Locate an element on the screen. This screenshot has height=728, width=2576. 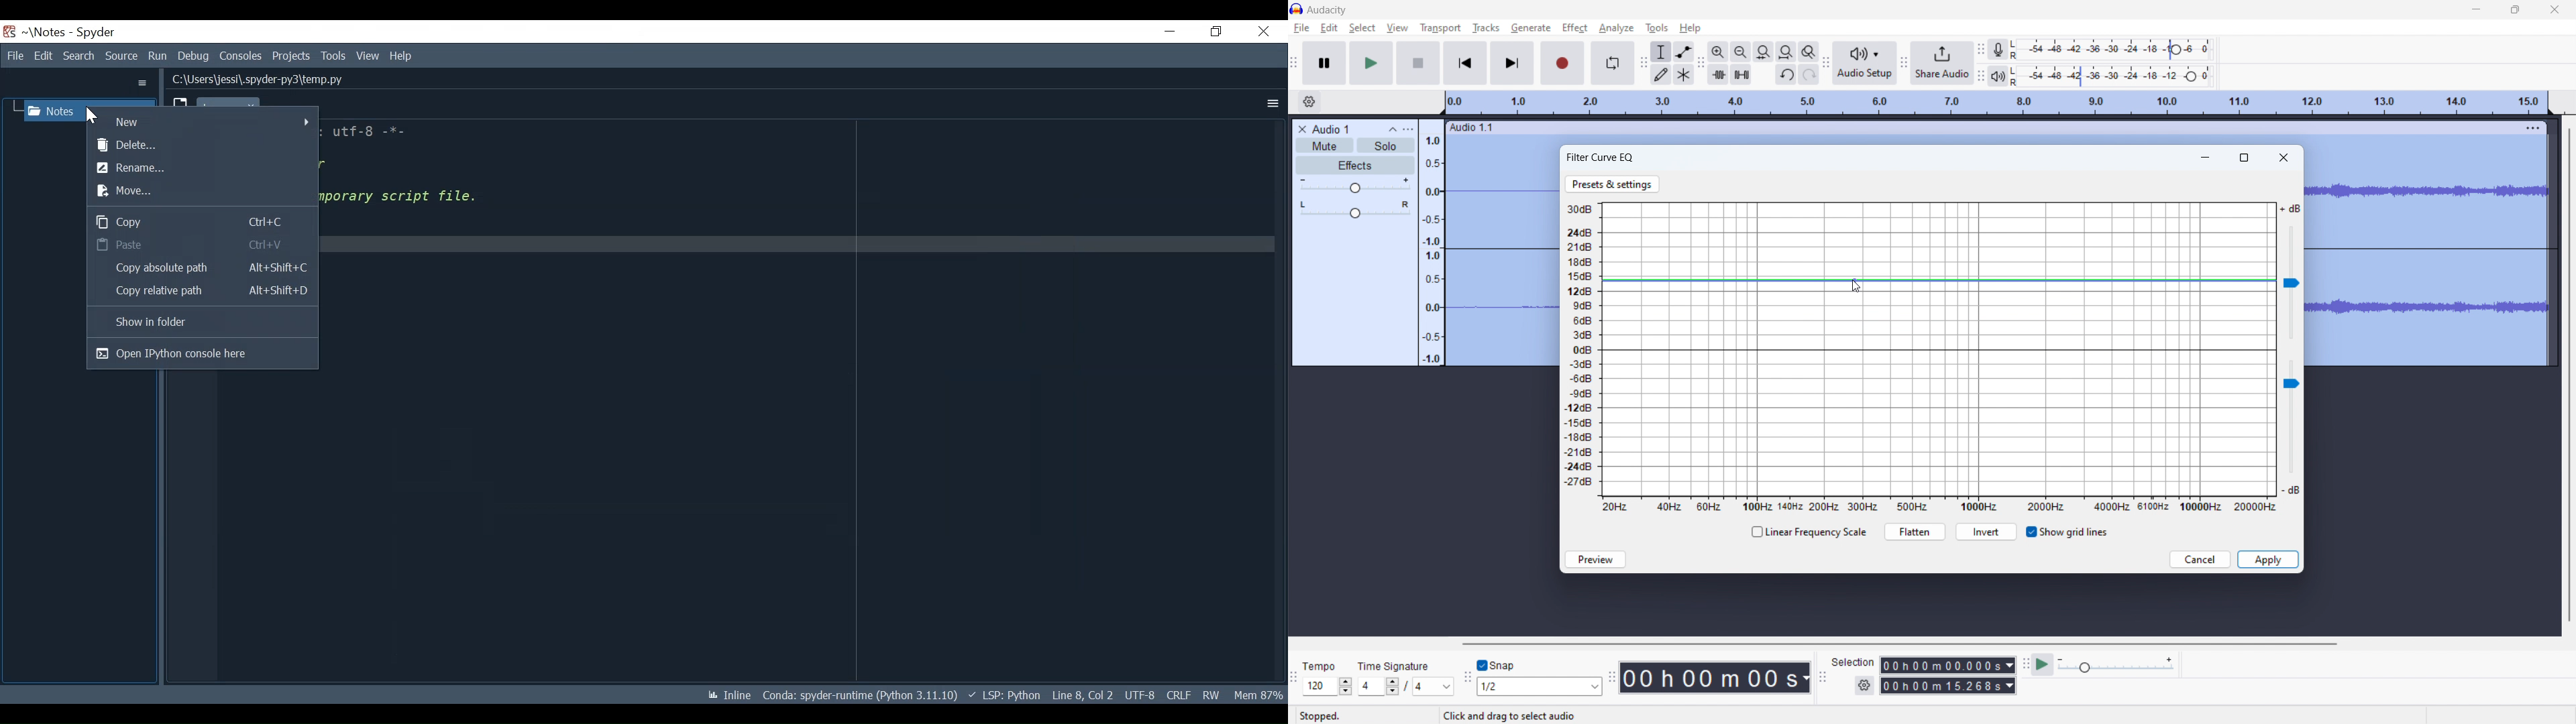
Consoles is located at coordinates (241, 57).